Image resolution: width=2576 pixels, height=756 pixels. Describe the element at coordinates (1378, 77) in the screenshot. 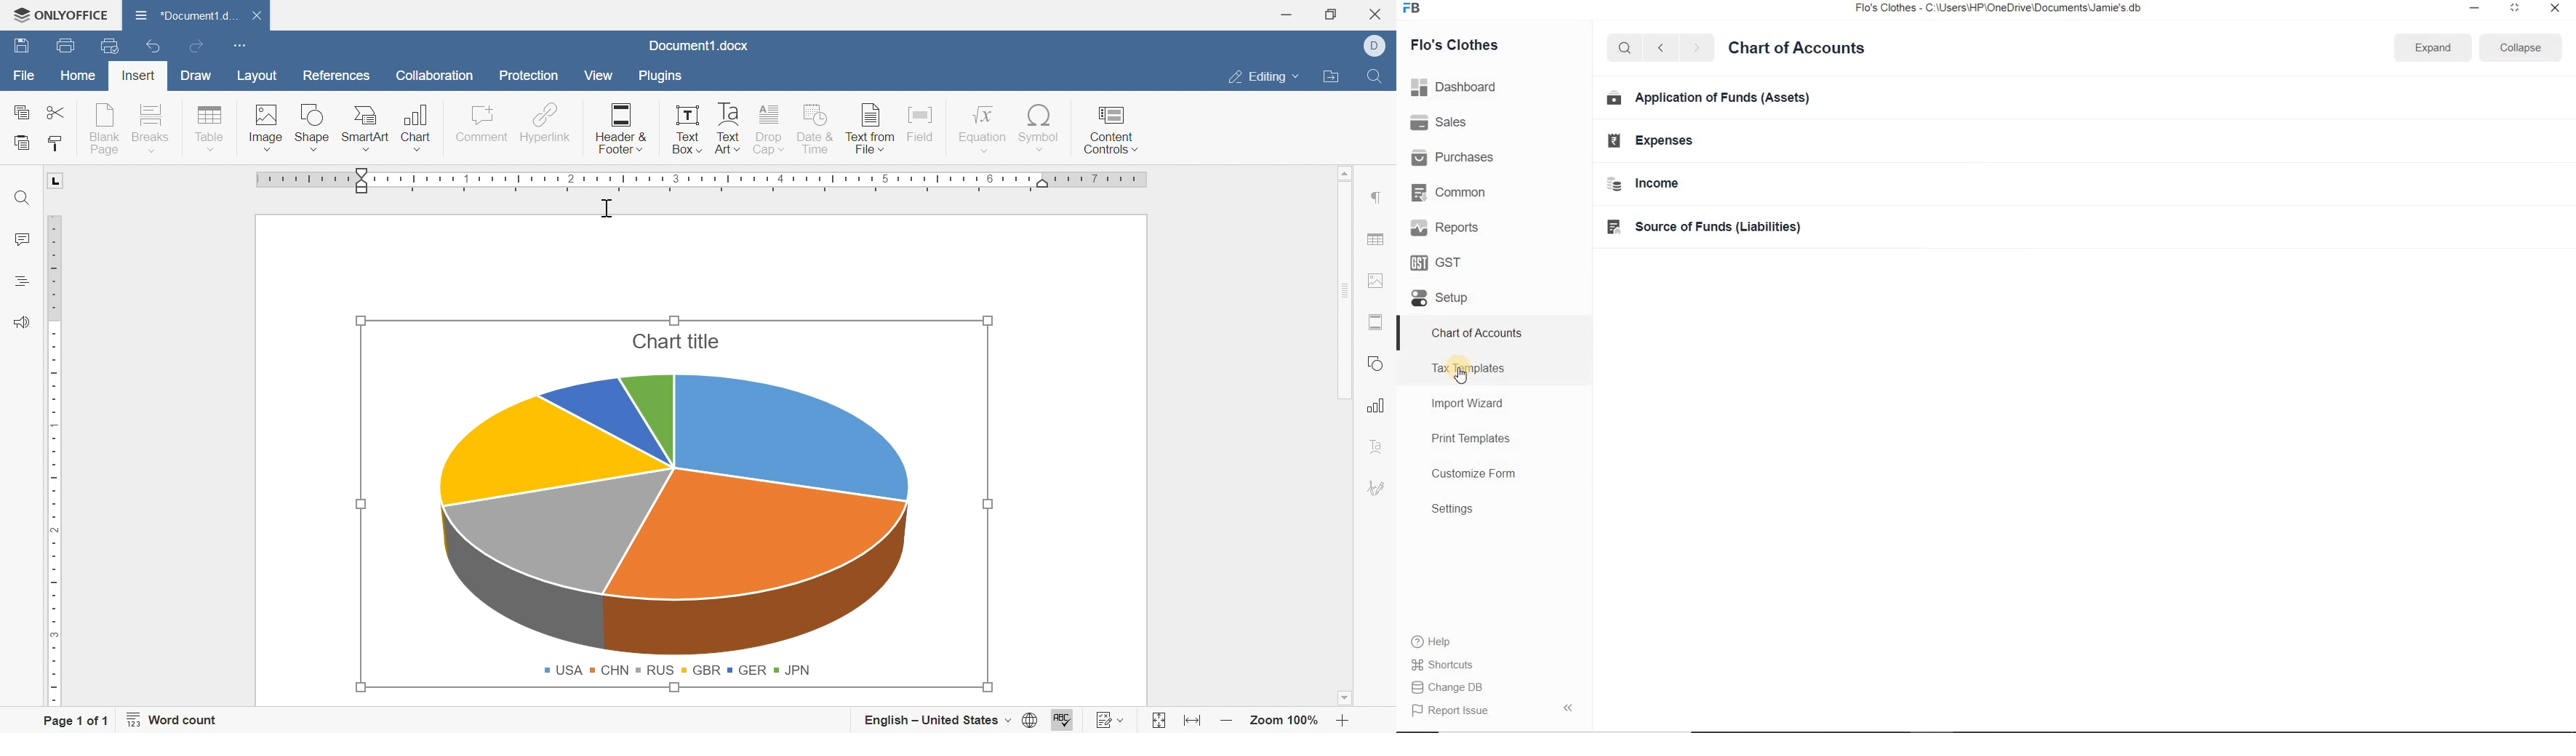

I see `Find` at that location.